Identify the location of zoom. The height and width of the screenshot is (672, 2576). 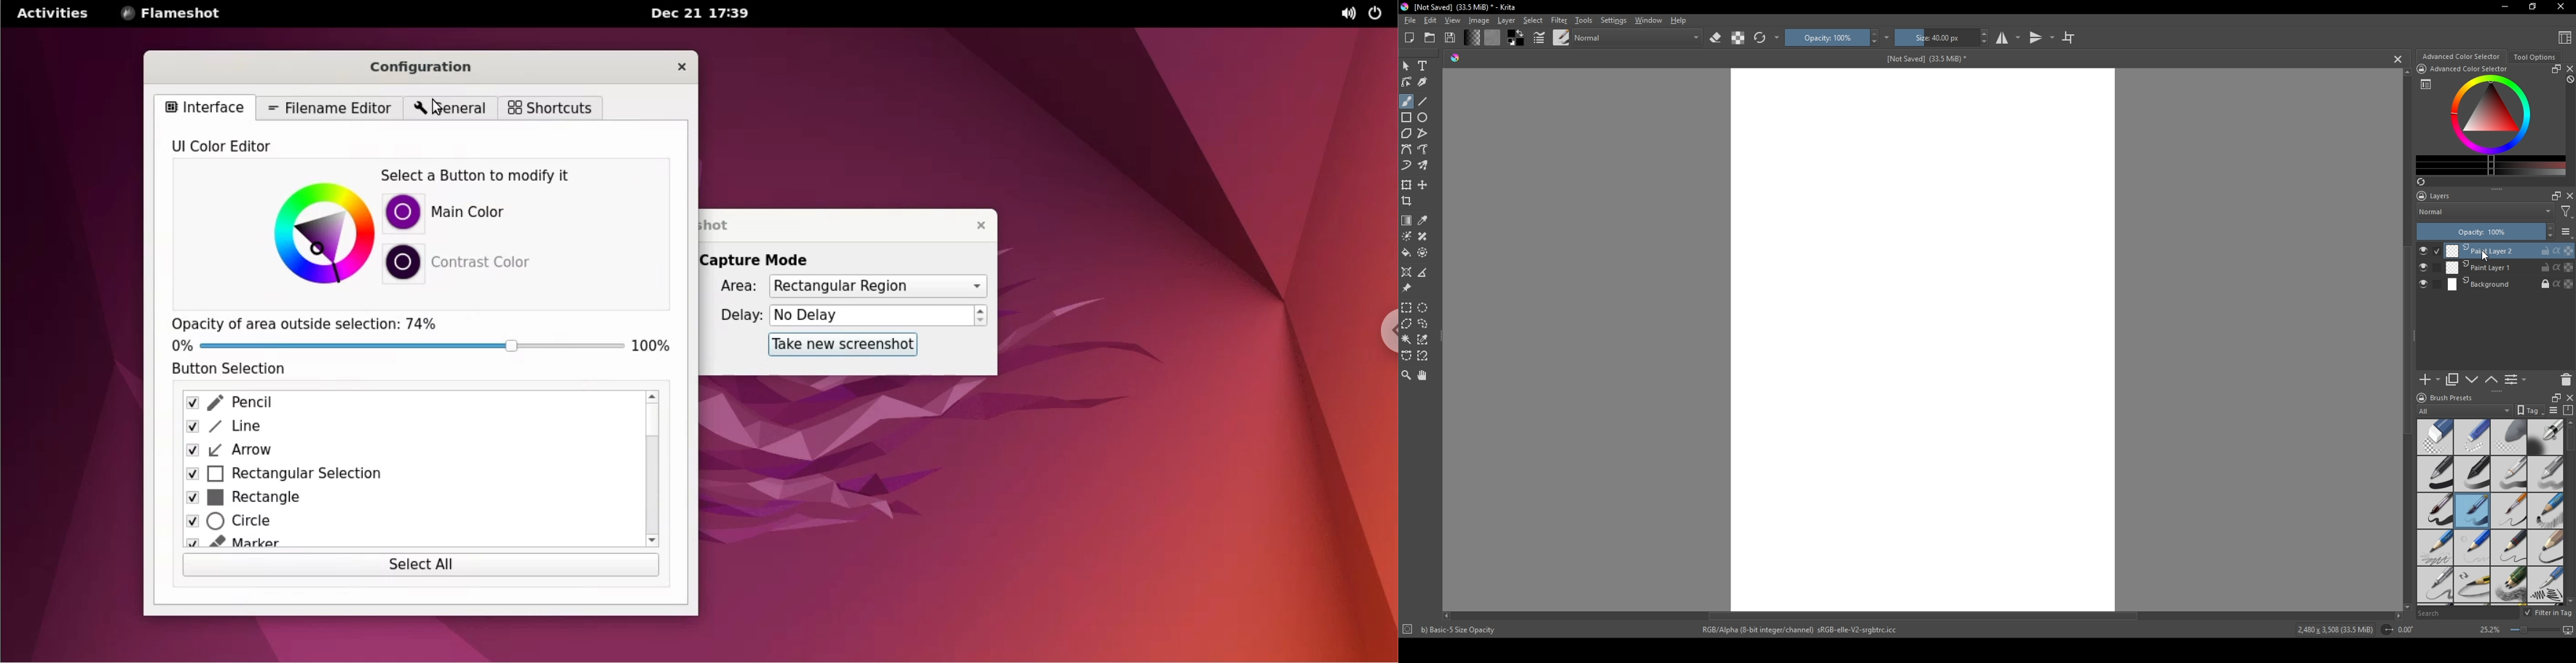
(1406, 374).